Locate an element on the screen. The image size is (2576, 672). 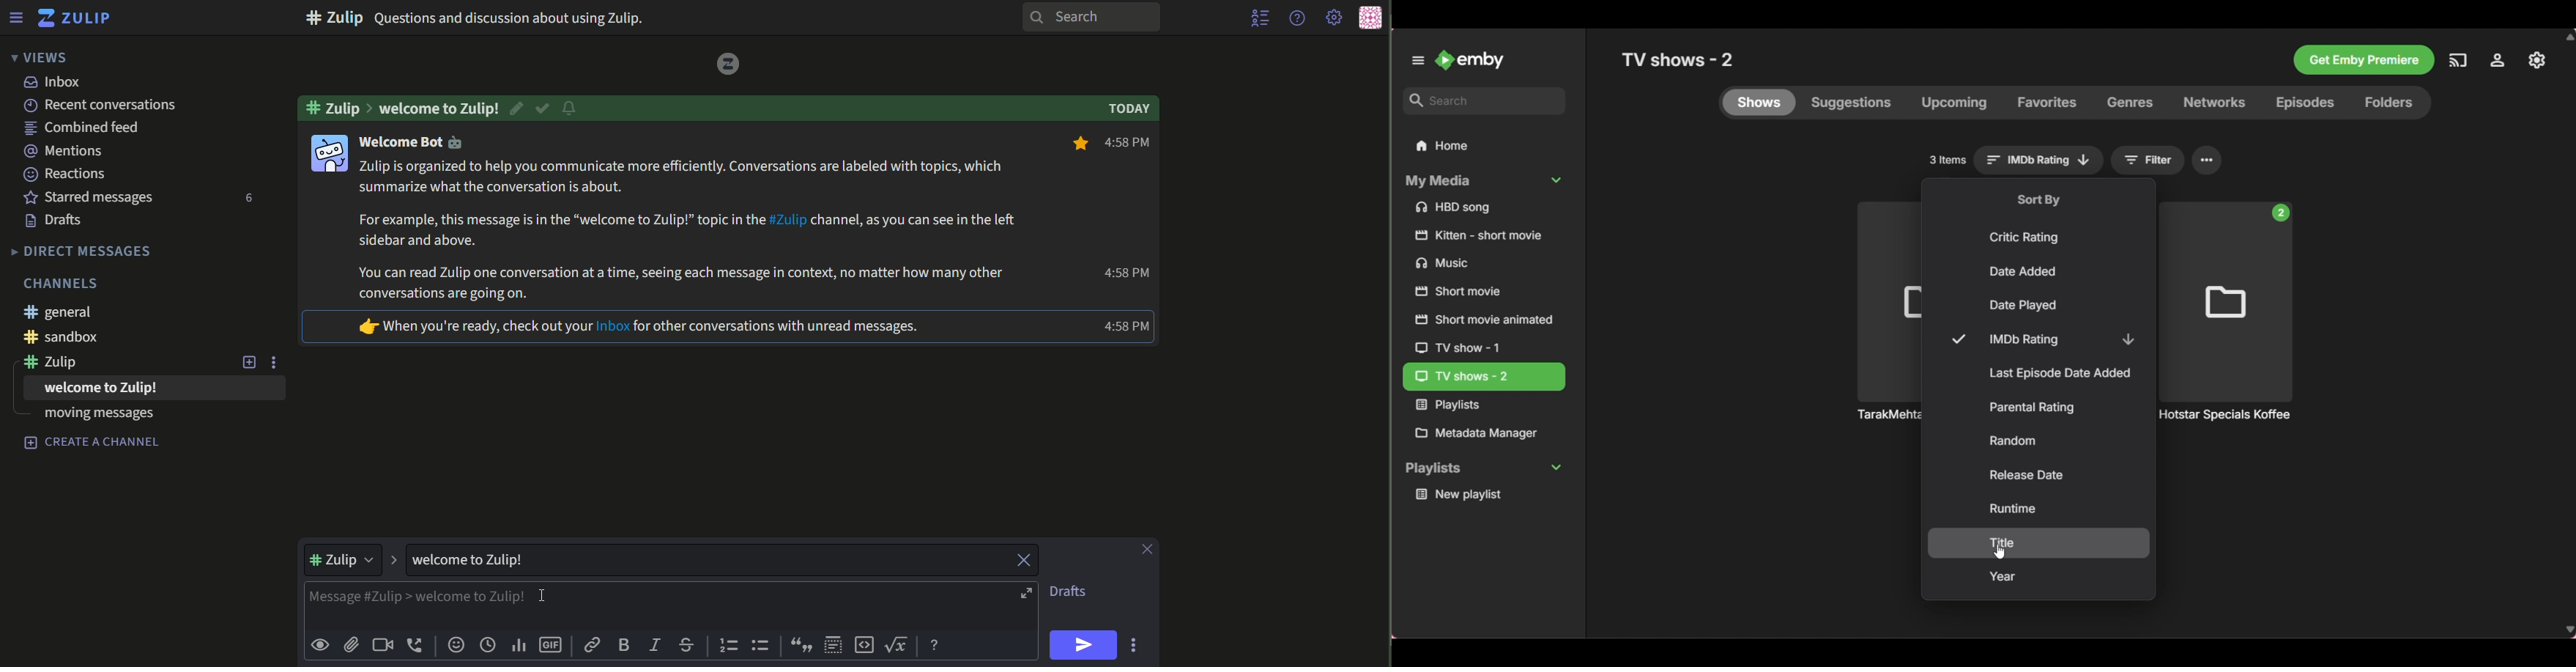
add poll is located at coordinates (519, 646).